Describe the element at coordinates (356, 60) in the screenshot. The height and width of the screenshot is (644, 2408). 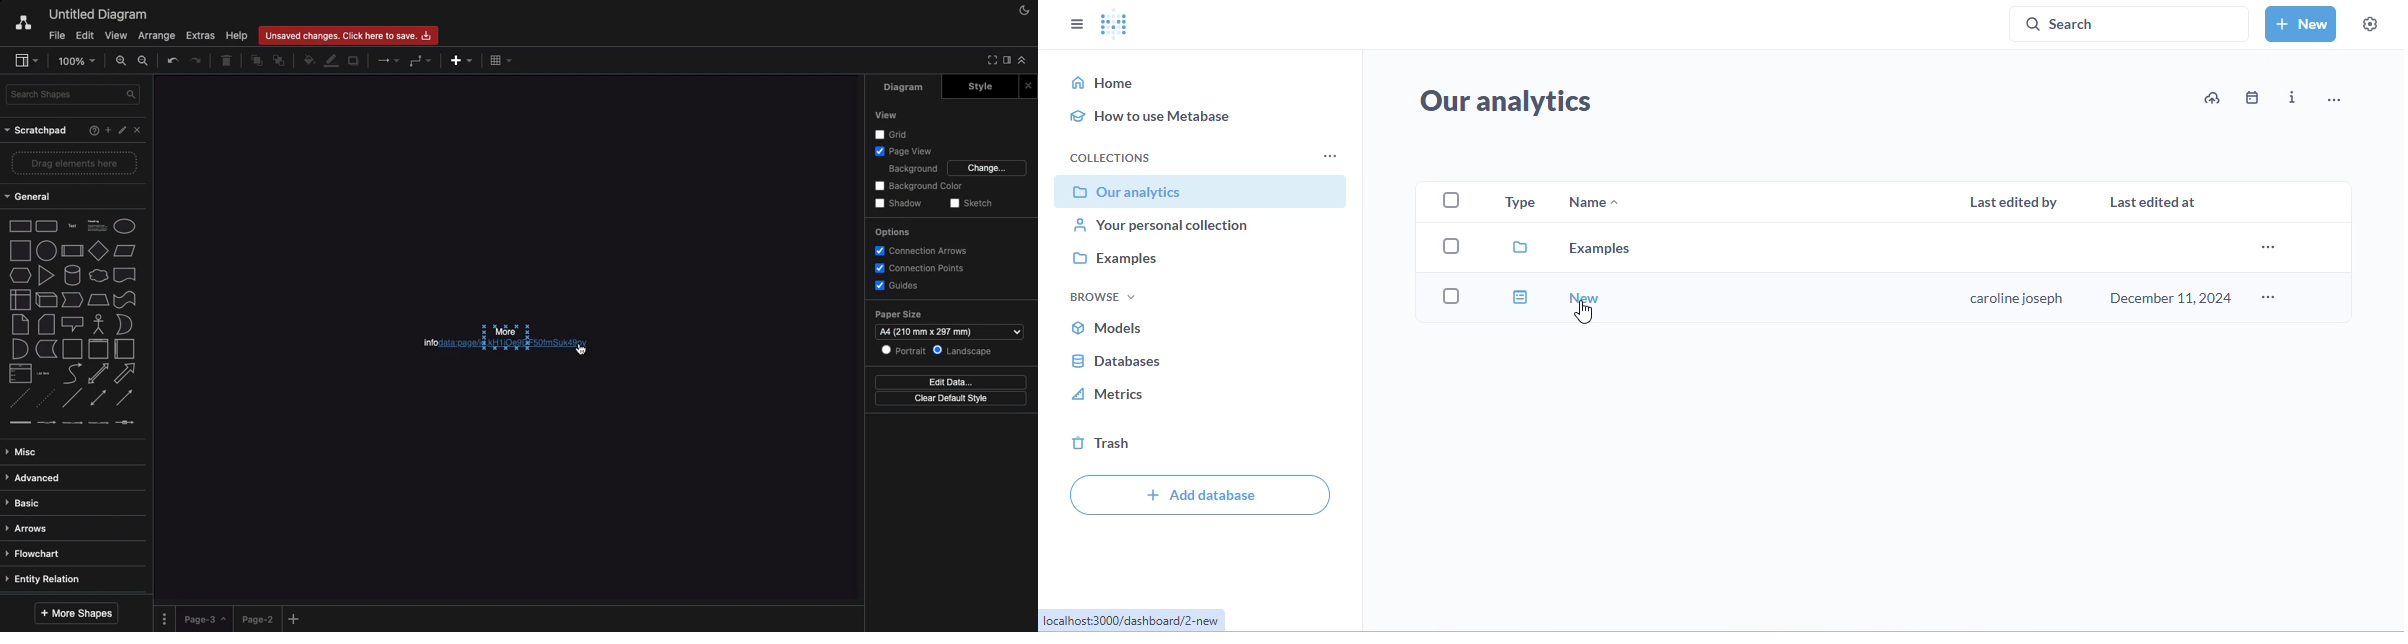
I see `Duplicate` at that location.